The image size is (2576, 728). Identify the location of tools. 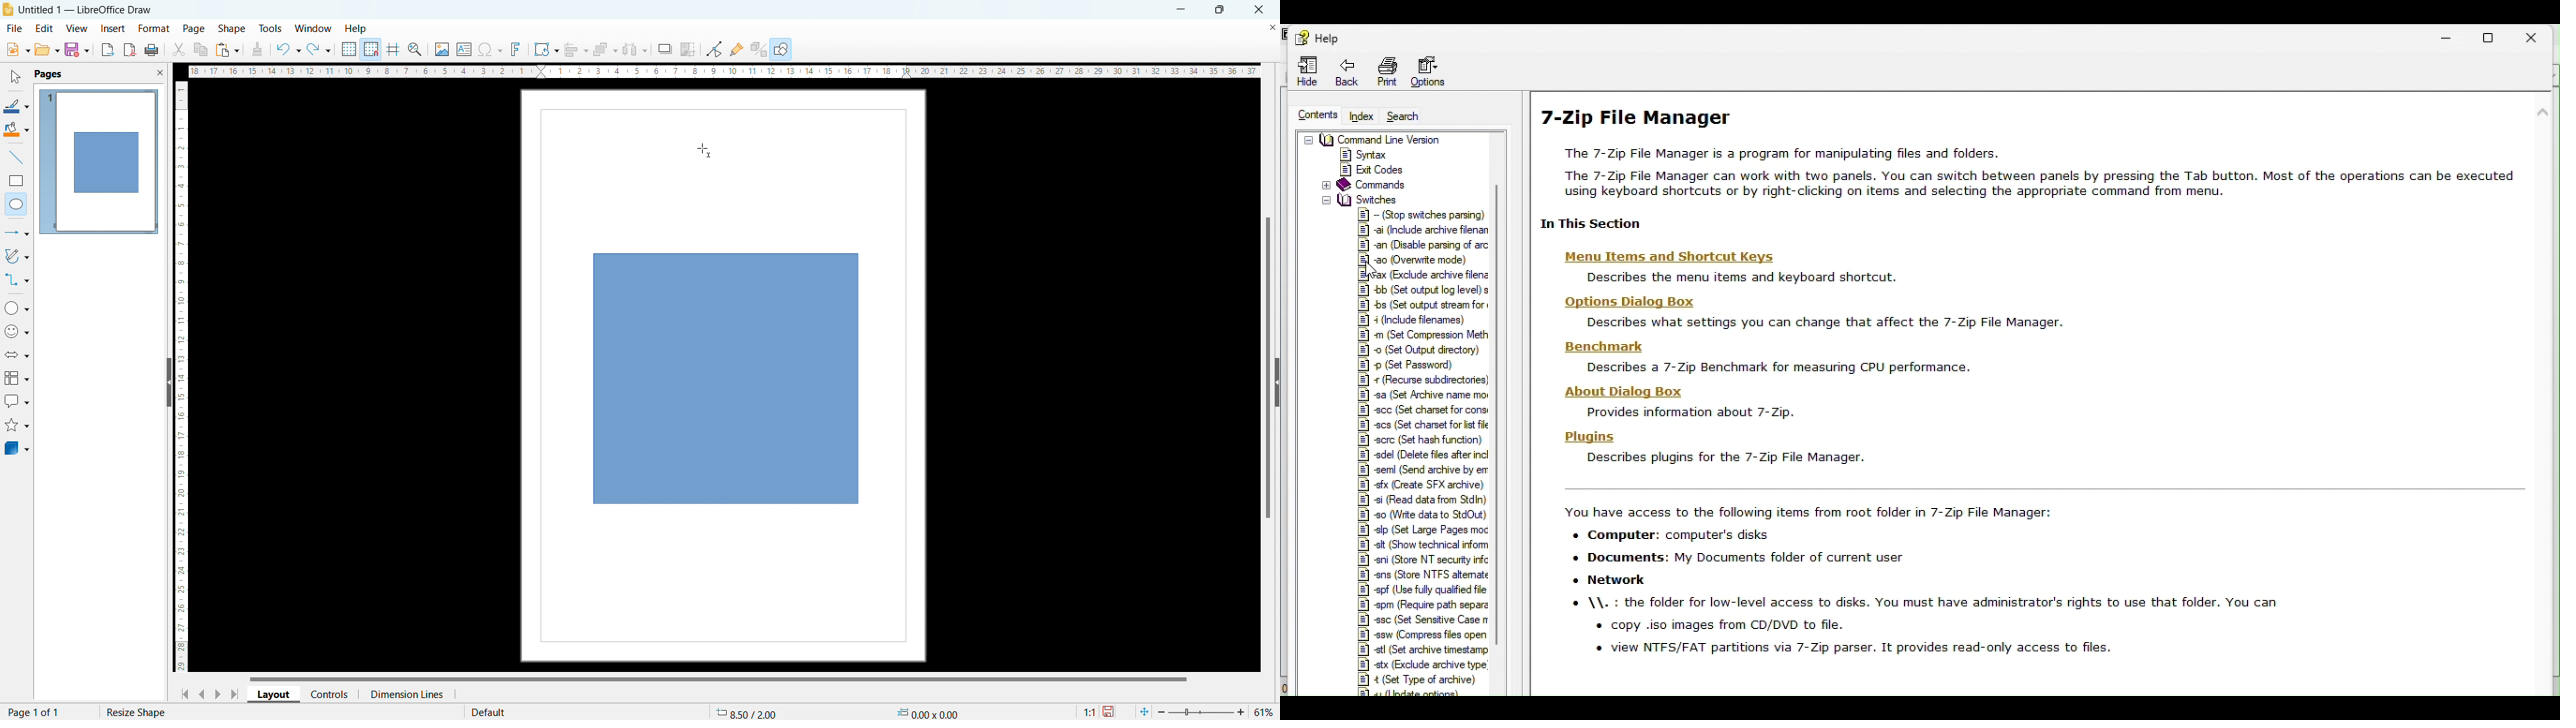
(271, 28).